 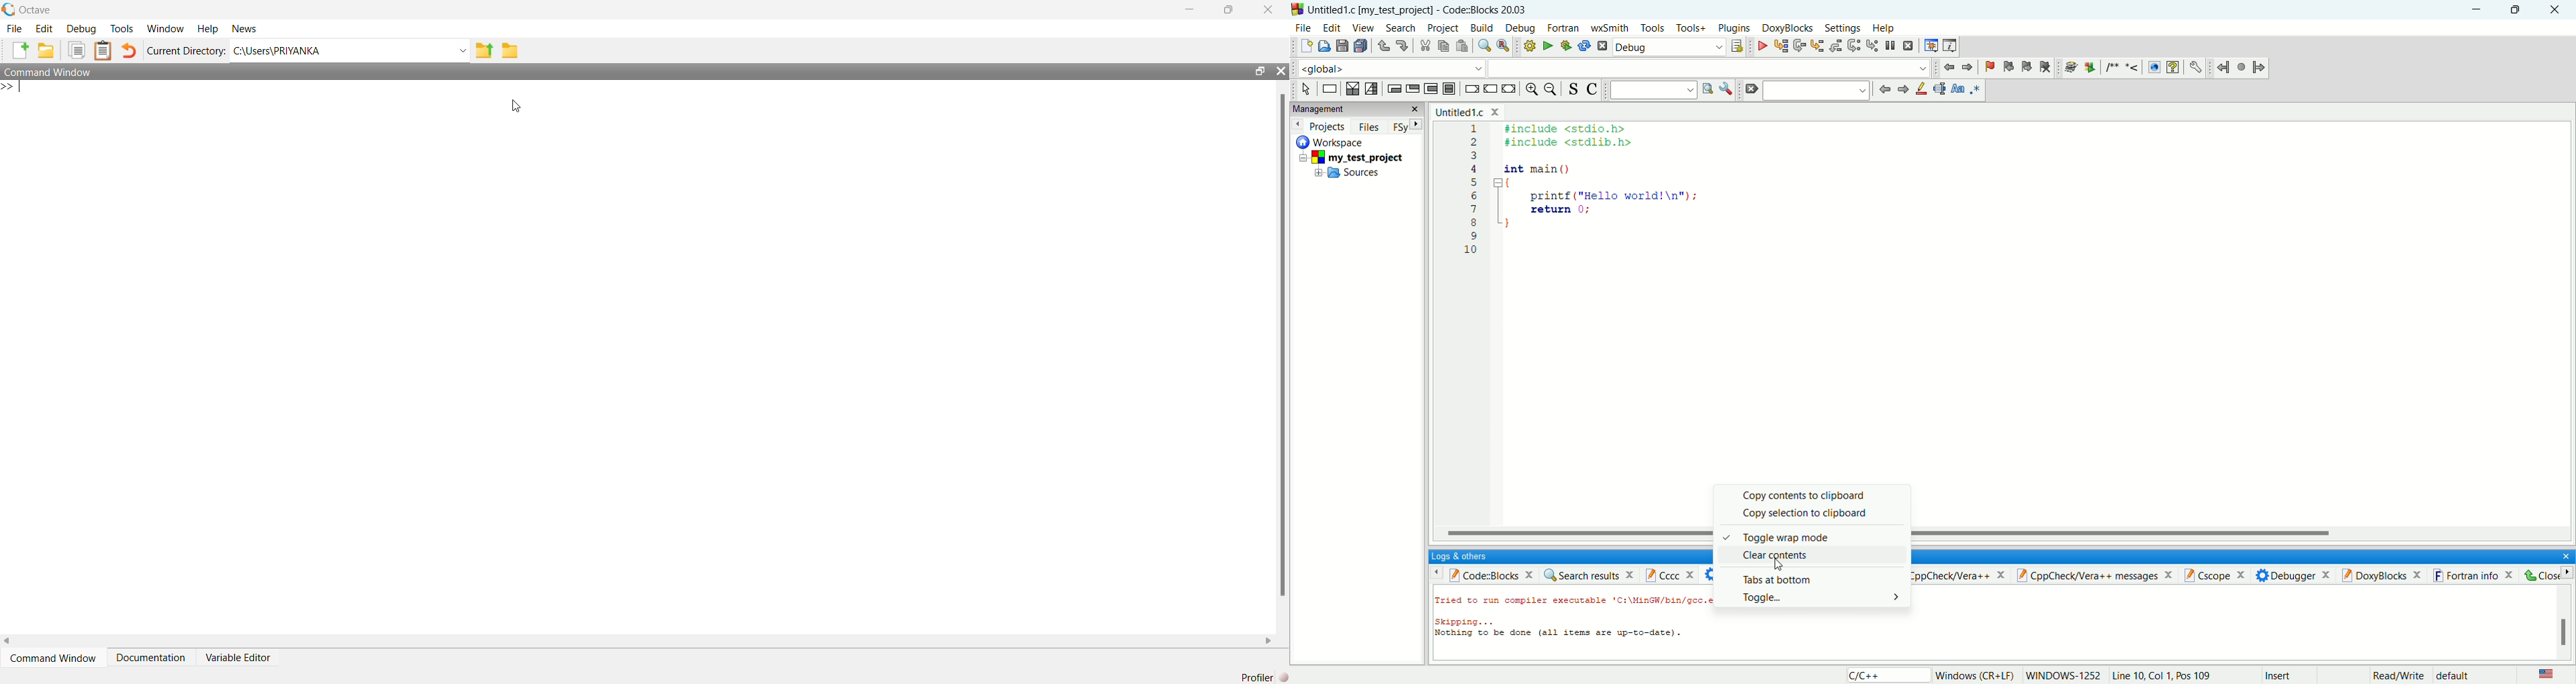 What do you see at coordinates (1482, 573) in the screenshot?
I see `Code:blocks` at bounding box center [1482, 573].